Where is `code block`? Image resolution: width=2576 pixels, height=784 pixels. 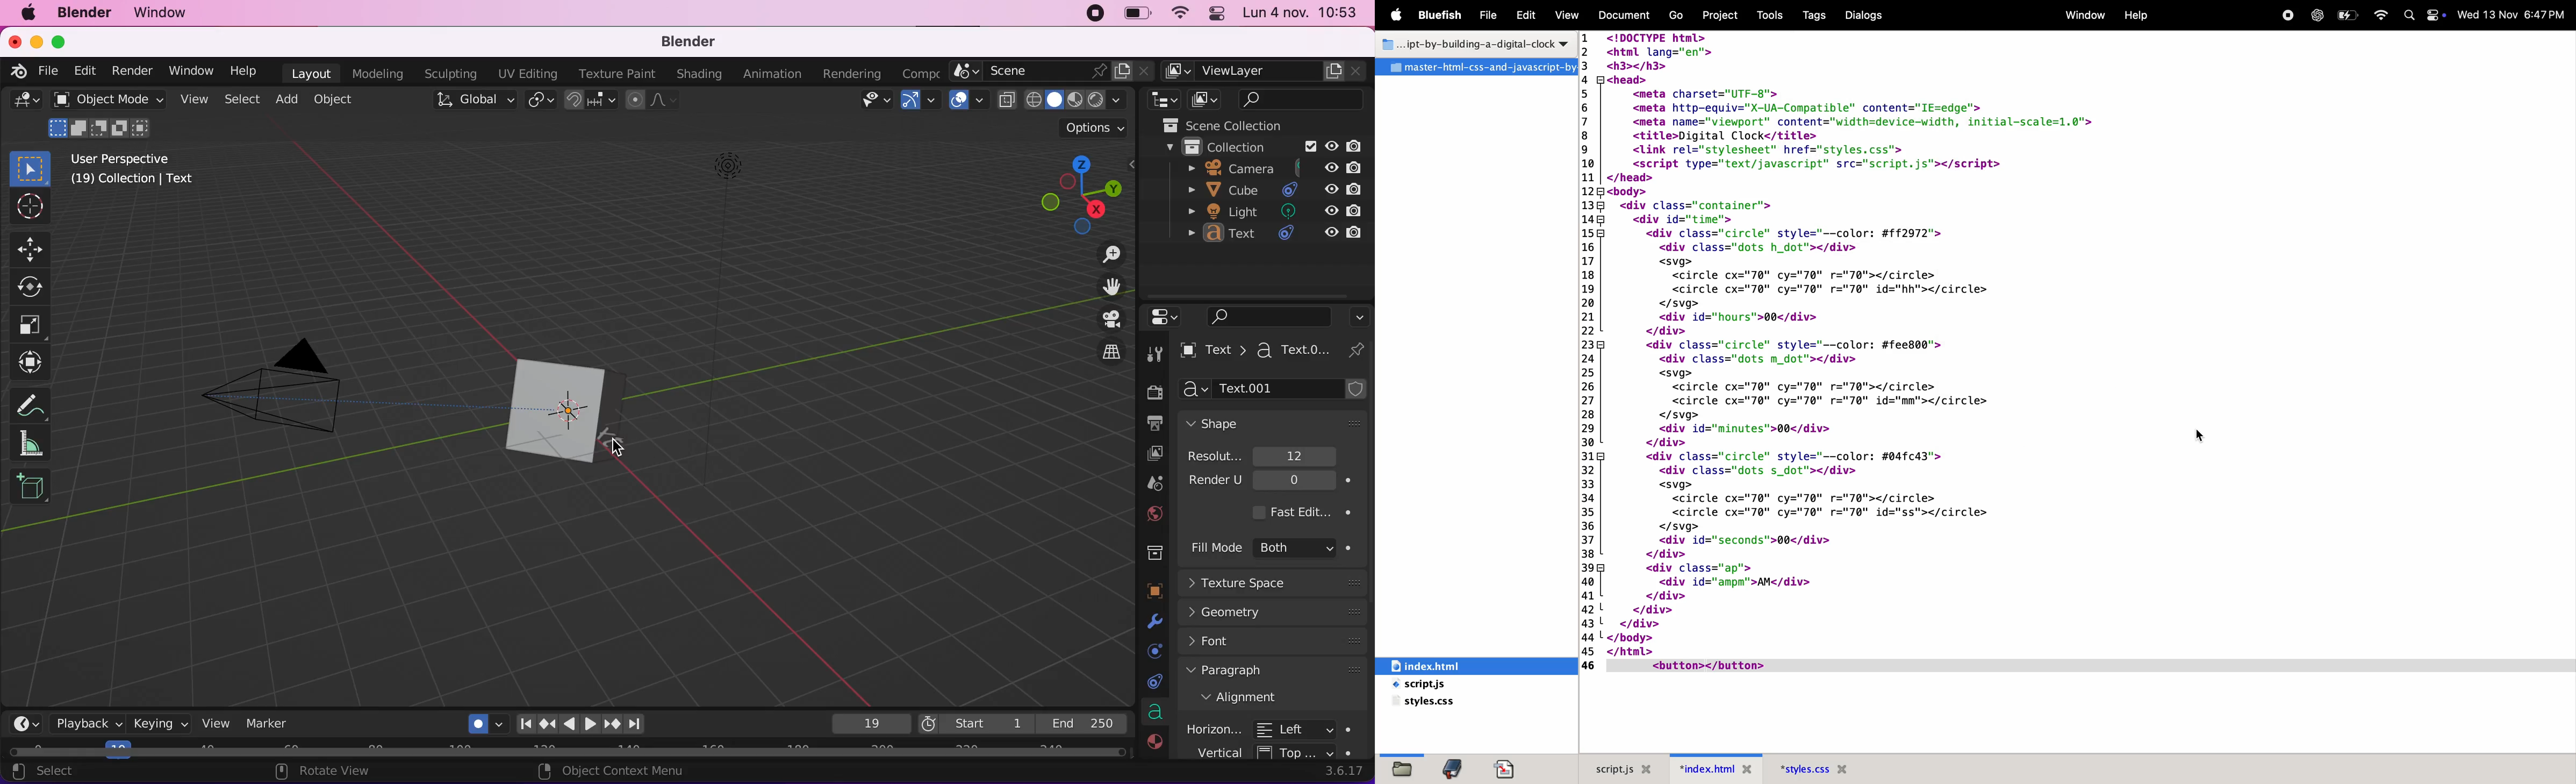 code block is located at coordinates (1905, 344).